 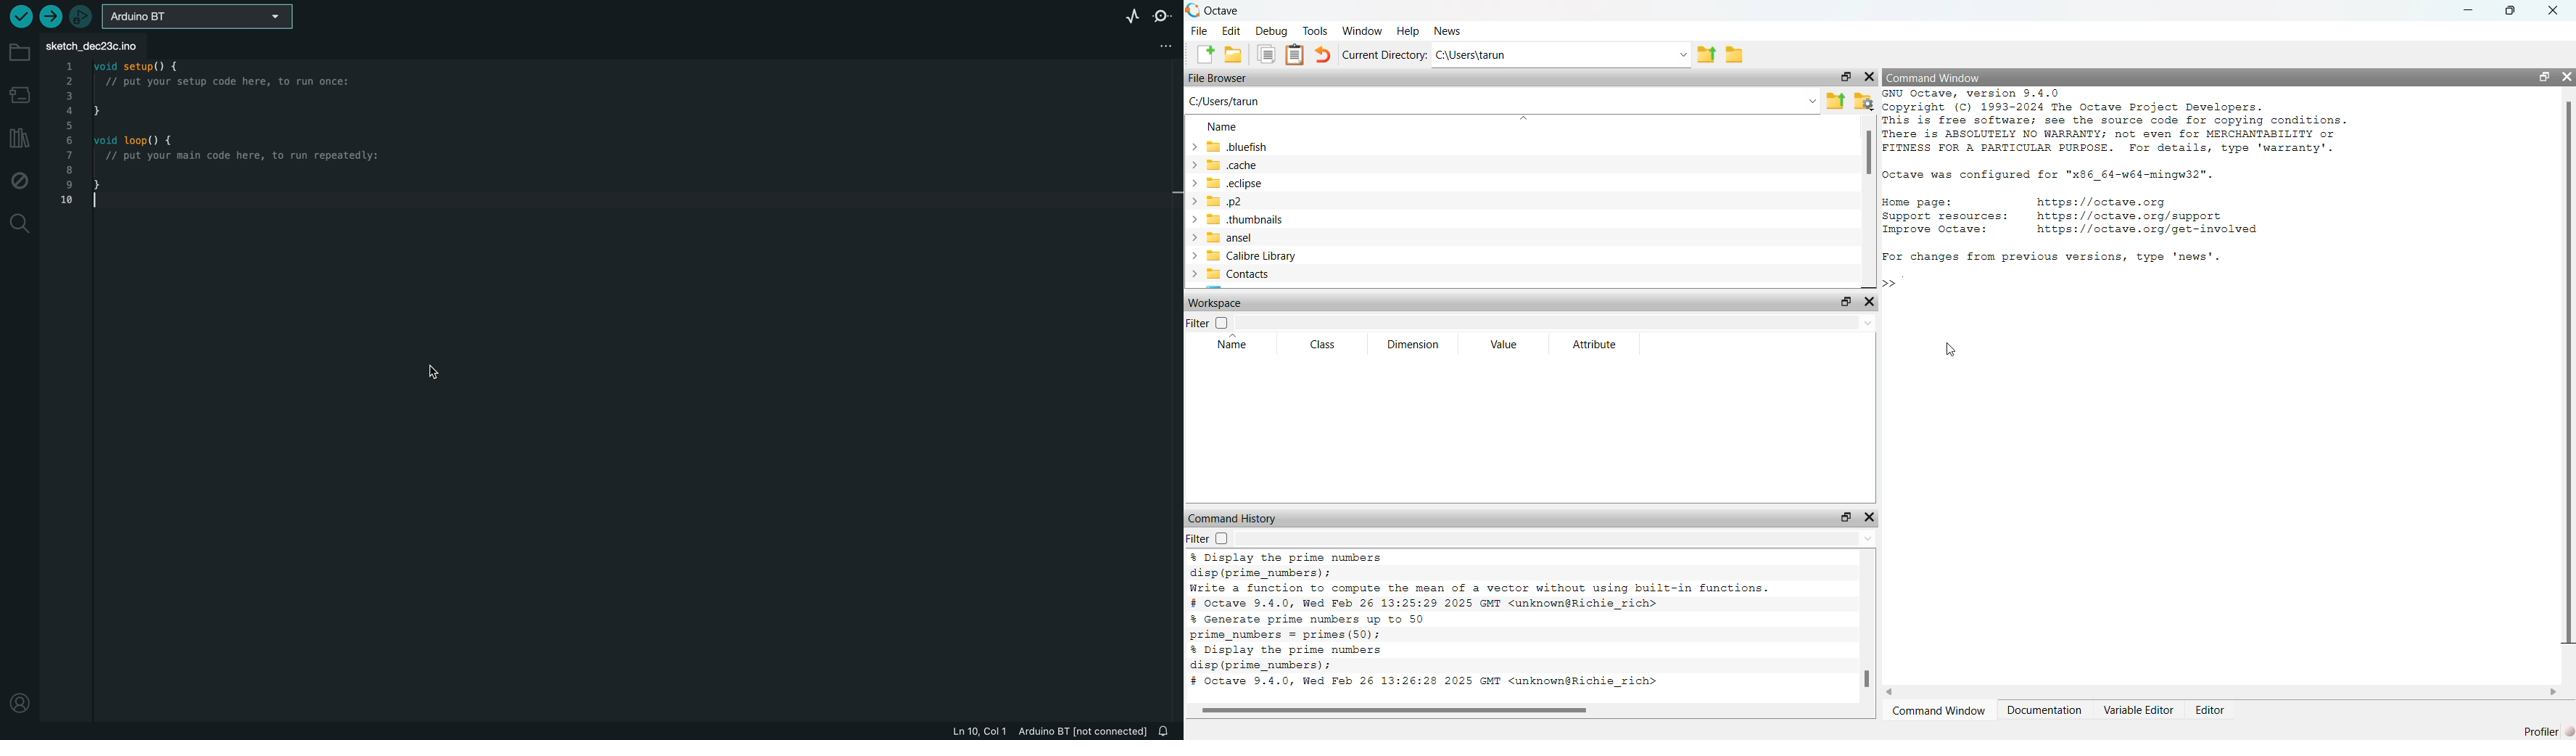 What do you see at coordinates (2073, 219) in the screenshot?
I see `Home page: https://octave.org
Support resources:  https://octave.org/support
Improve Octave: https://octave.org/get—involved` at bounding box center [2073, 219].